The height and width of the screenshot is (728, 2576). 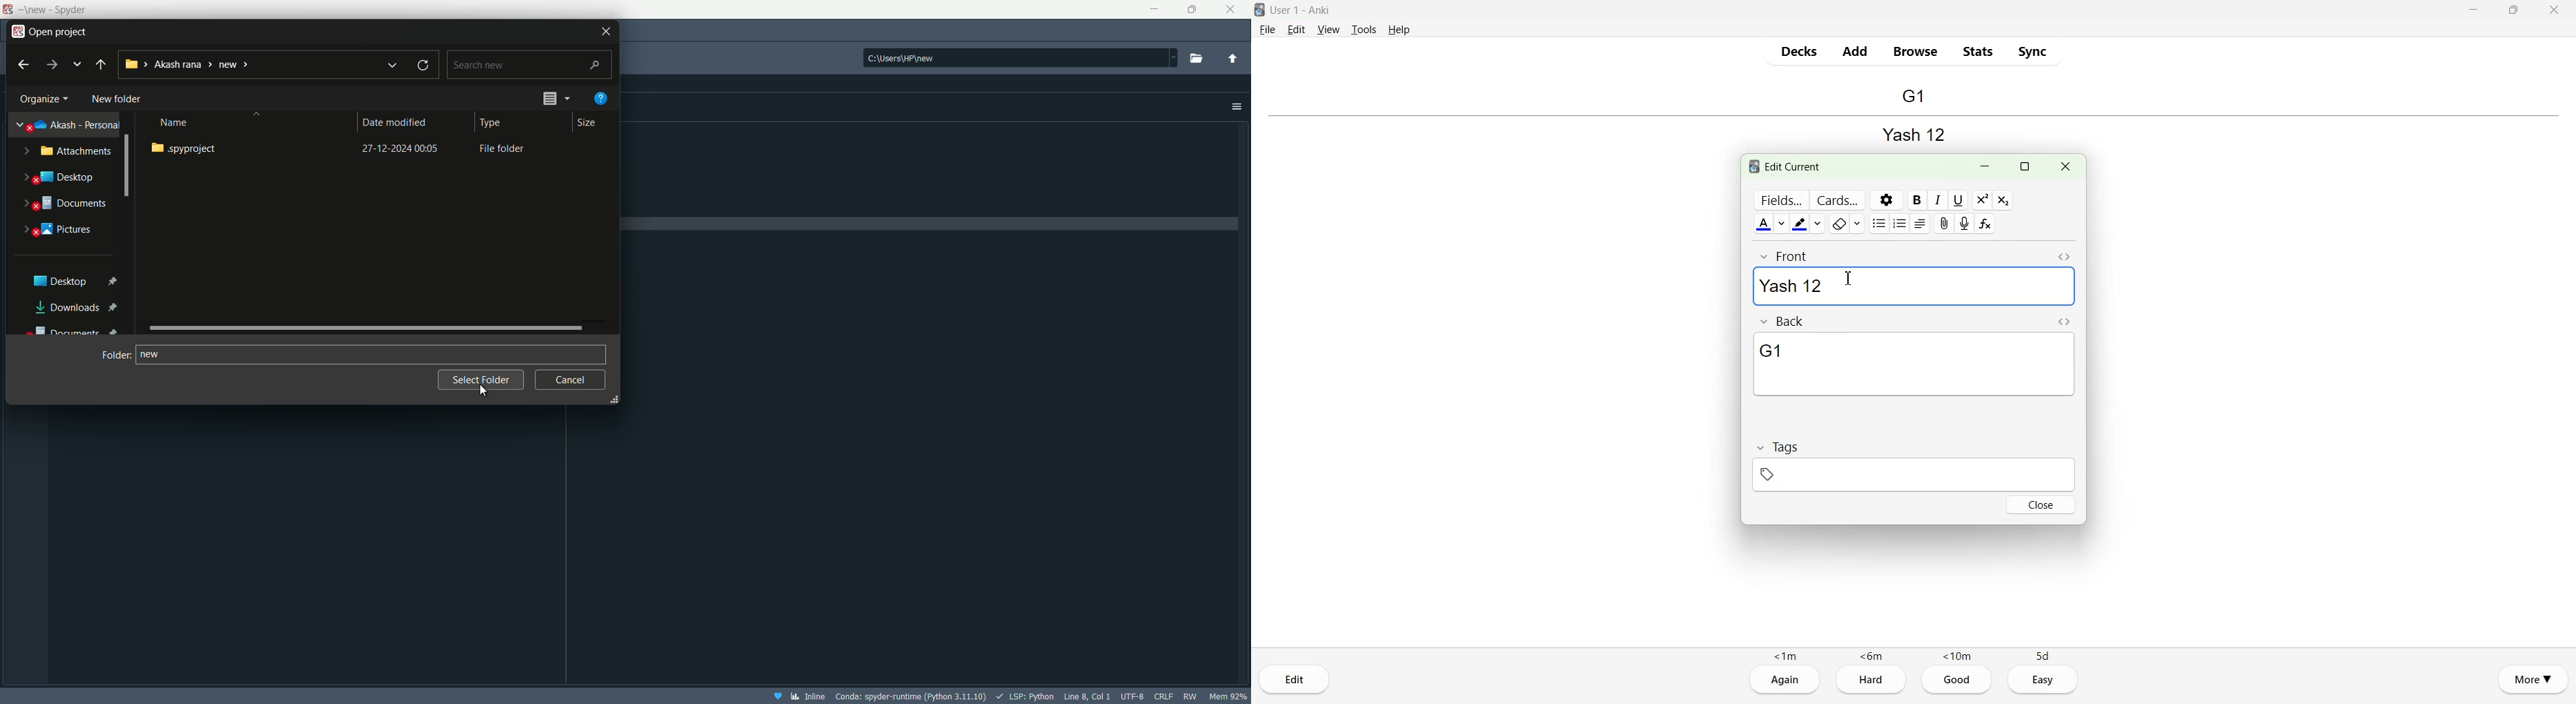 What do you see at coordinates (80, 306) in the screenshot?
I see `downloads` at bounding box center [80, 306].